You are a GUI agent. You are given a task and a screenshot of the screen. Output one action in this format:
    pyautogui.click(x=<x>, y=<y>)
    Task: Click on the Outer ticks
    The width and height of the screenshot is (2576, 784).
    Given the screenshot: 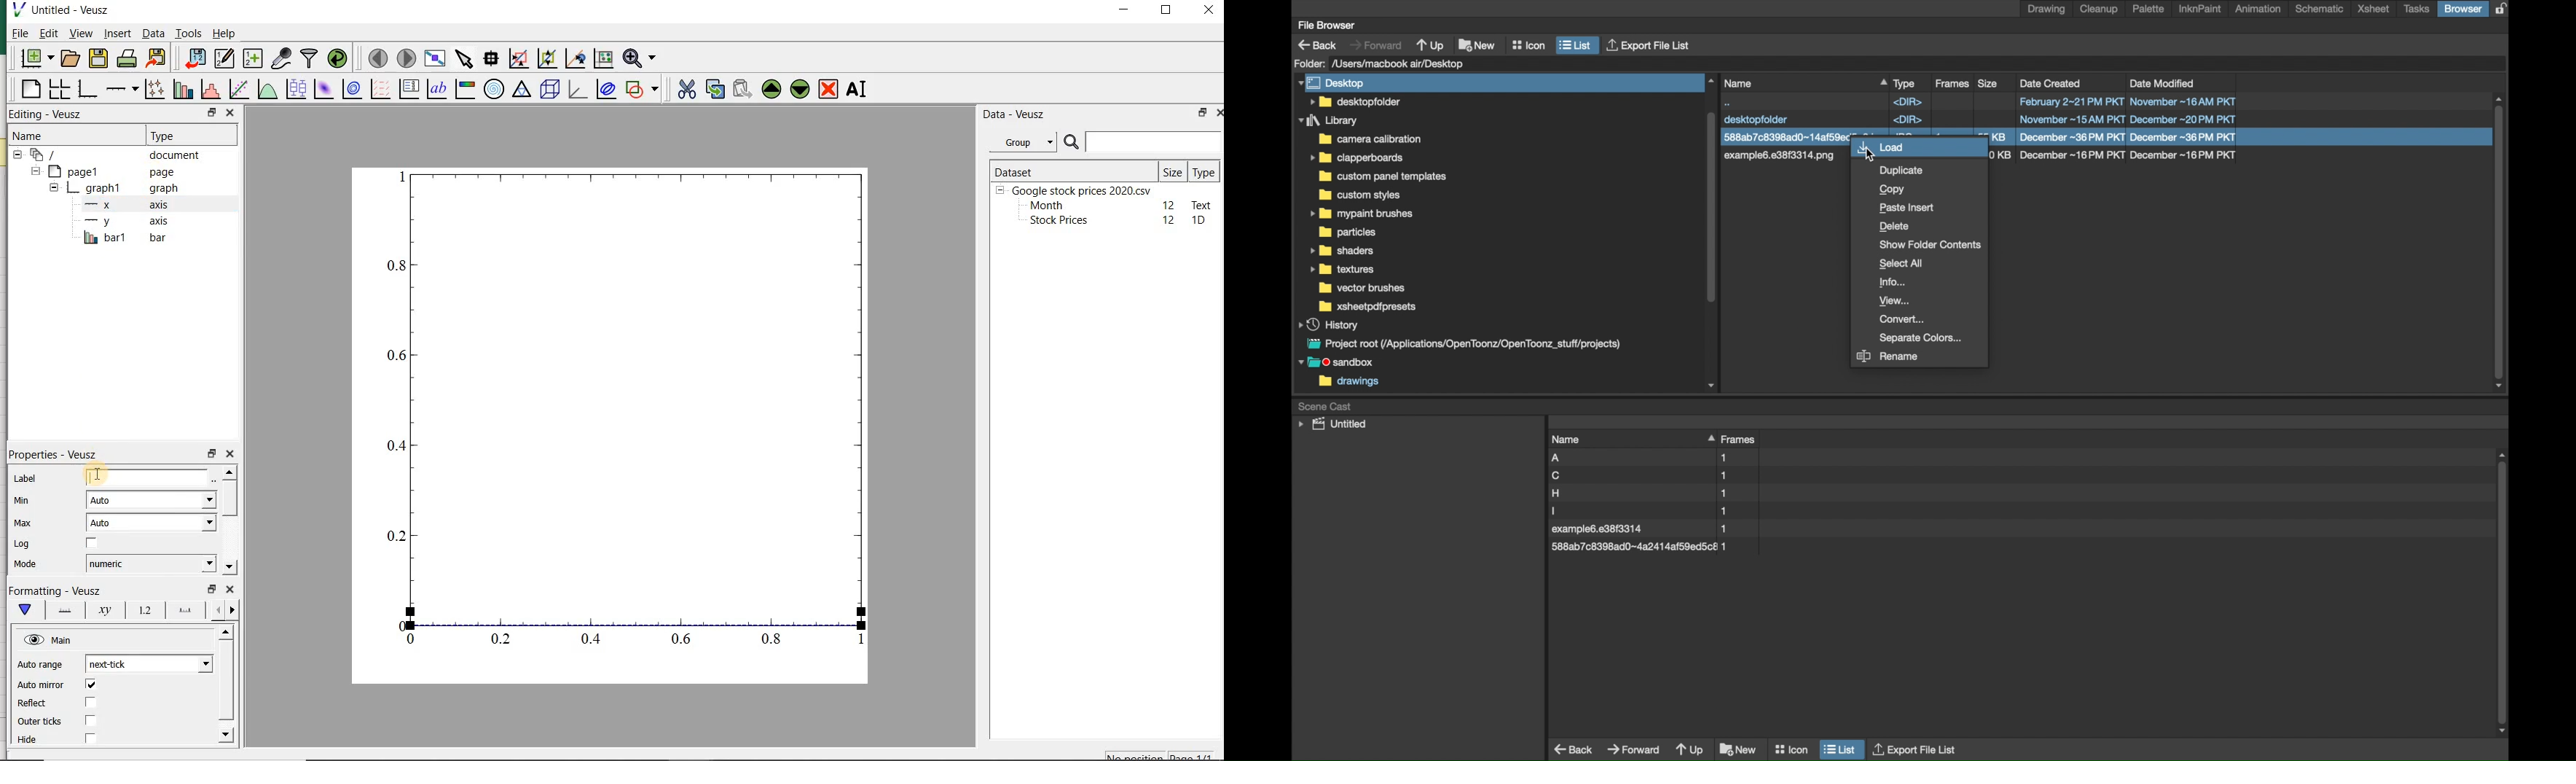 What is the action you would take?
    pyautogui.click(x=39, y=722)
    